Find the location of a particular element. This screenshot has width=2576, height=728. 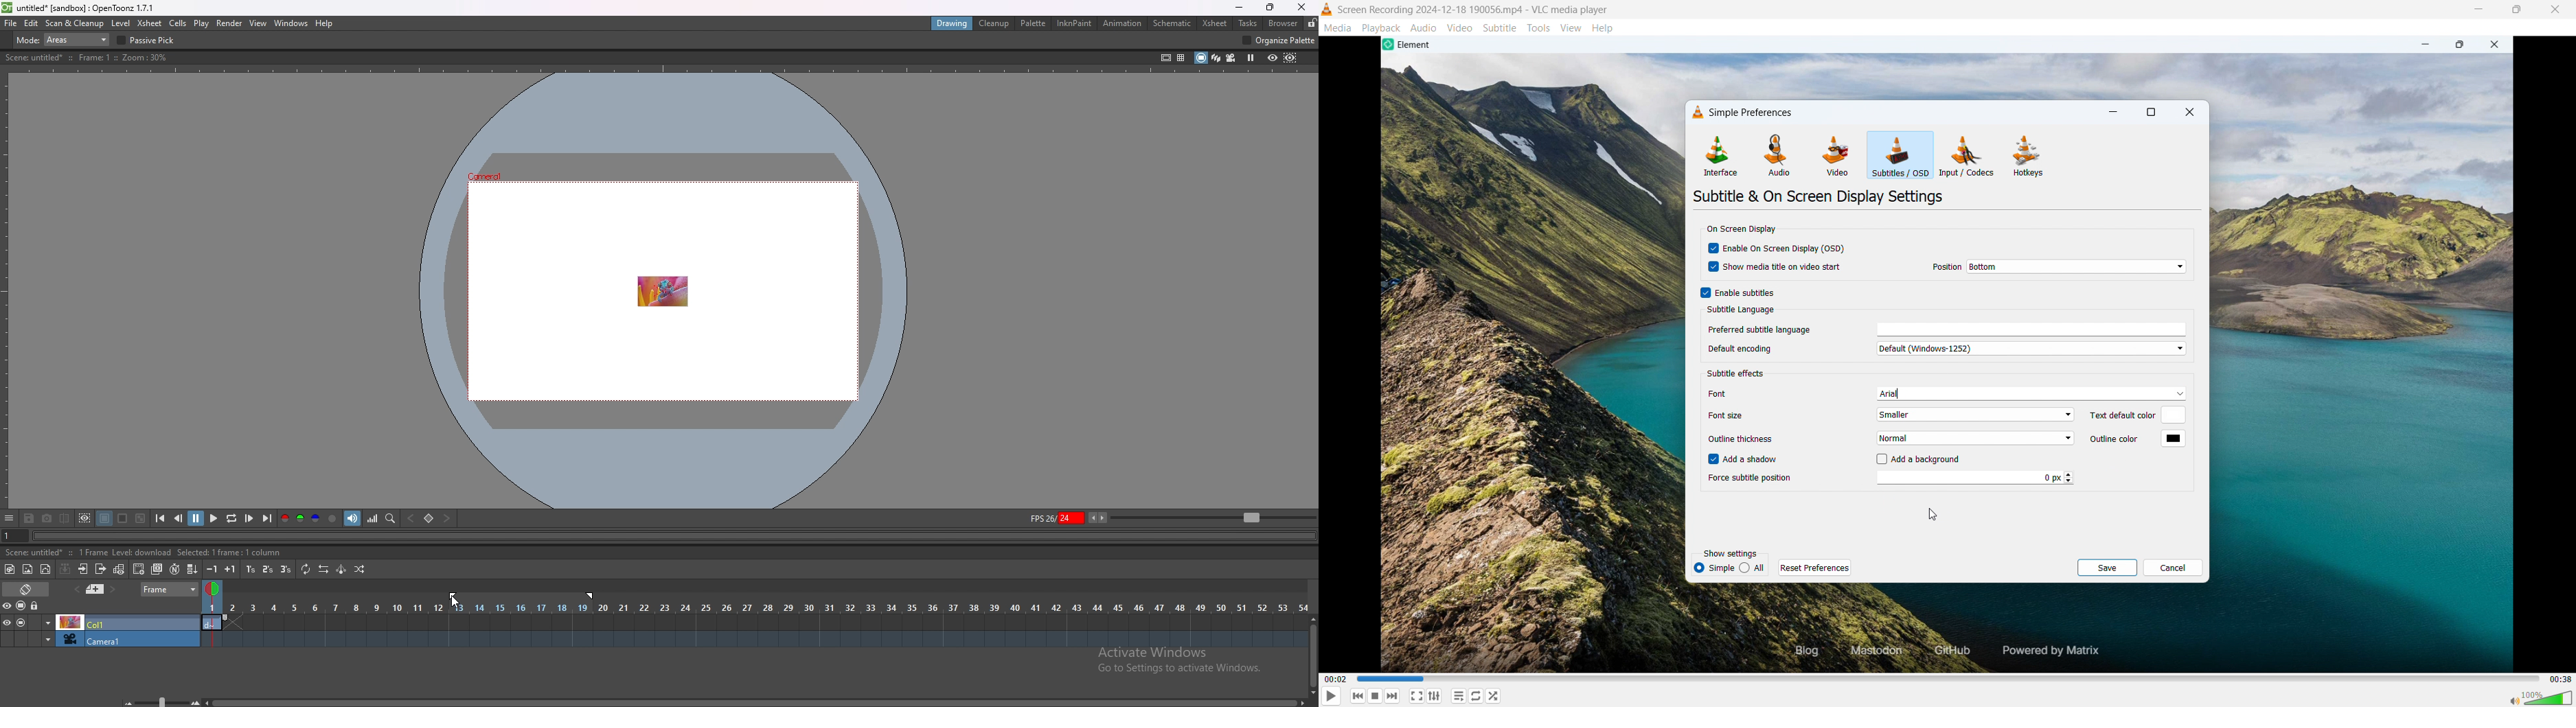

repeat is located at coordinates (307, 570).